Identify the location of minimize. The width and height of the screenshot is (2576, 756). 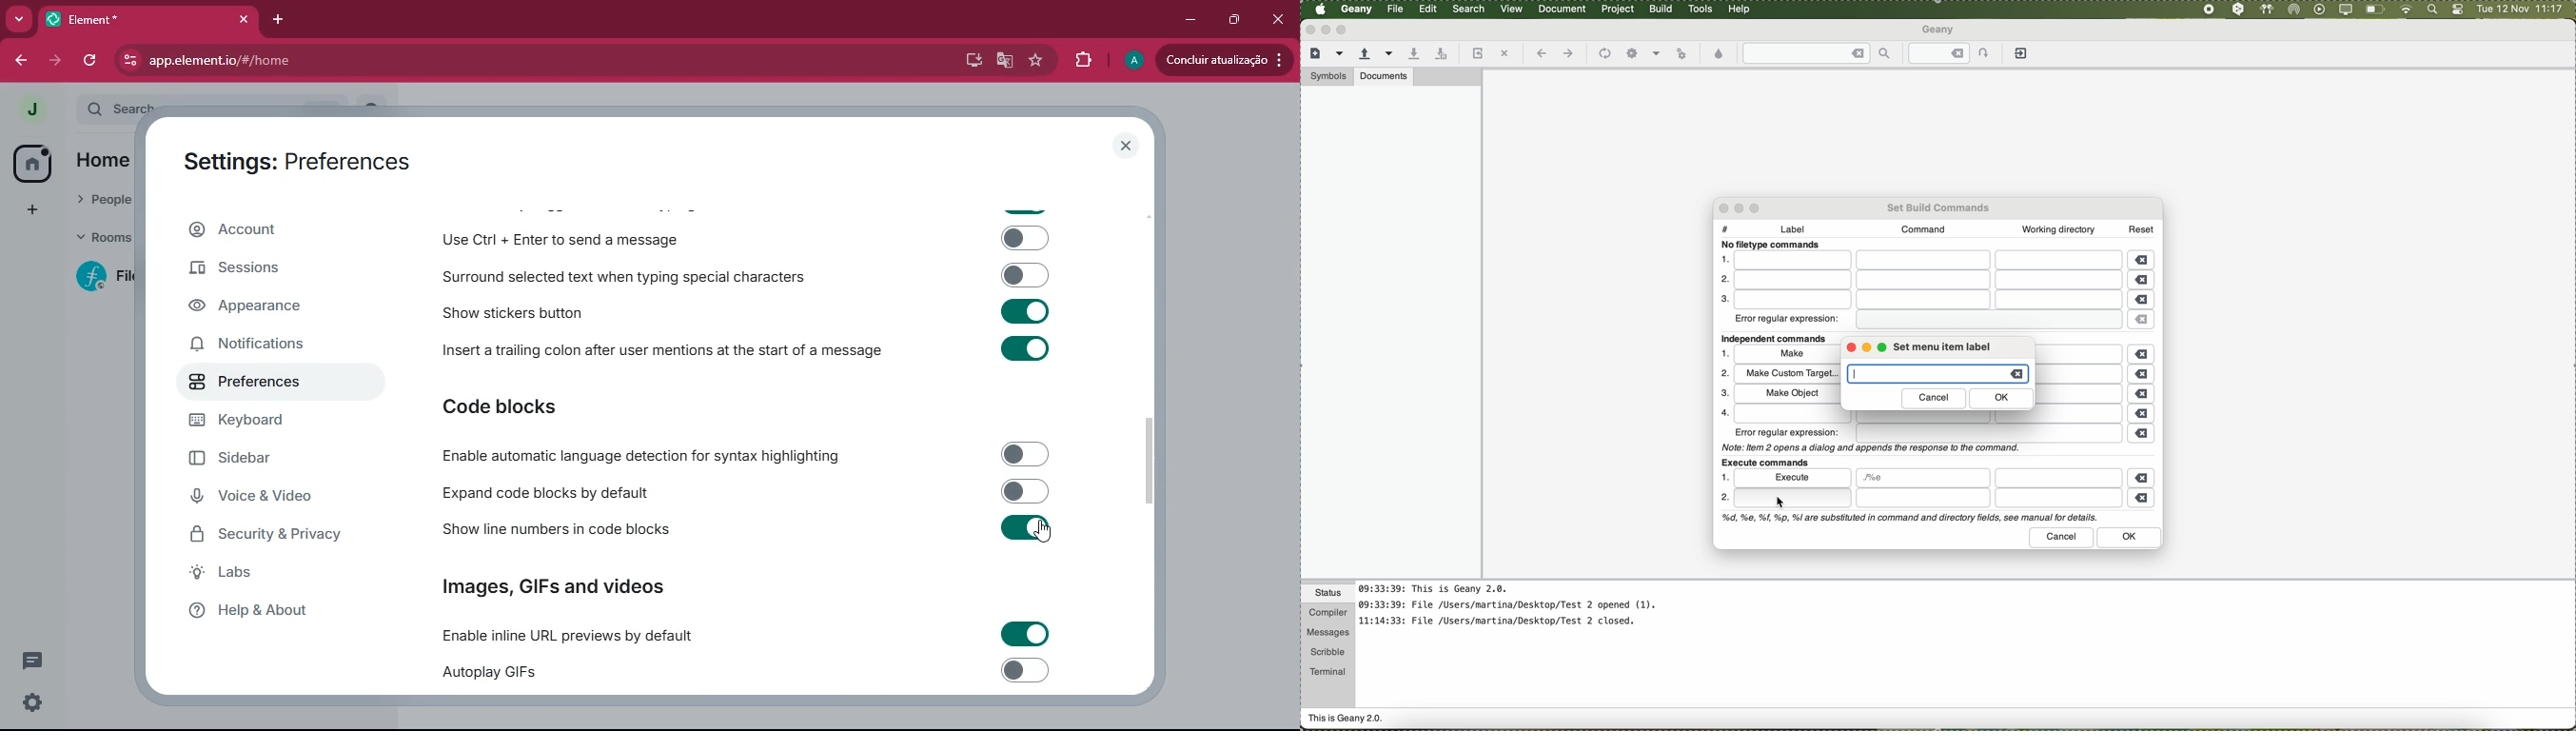
(1326, 30).